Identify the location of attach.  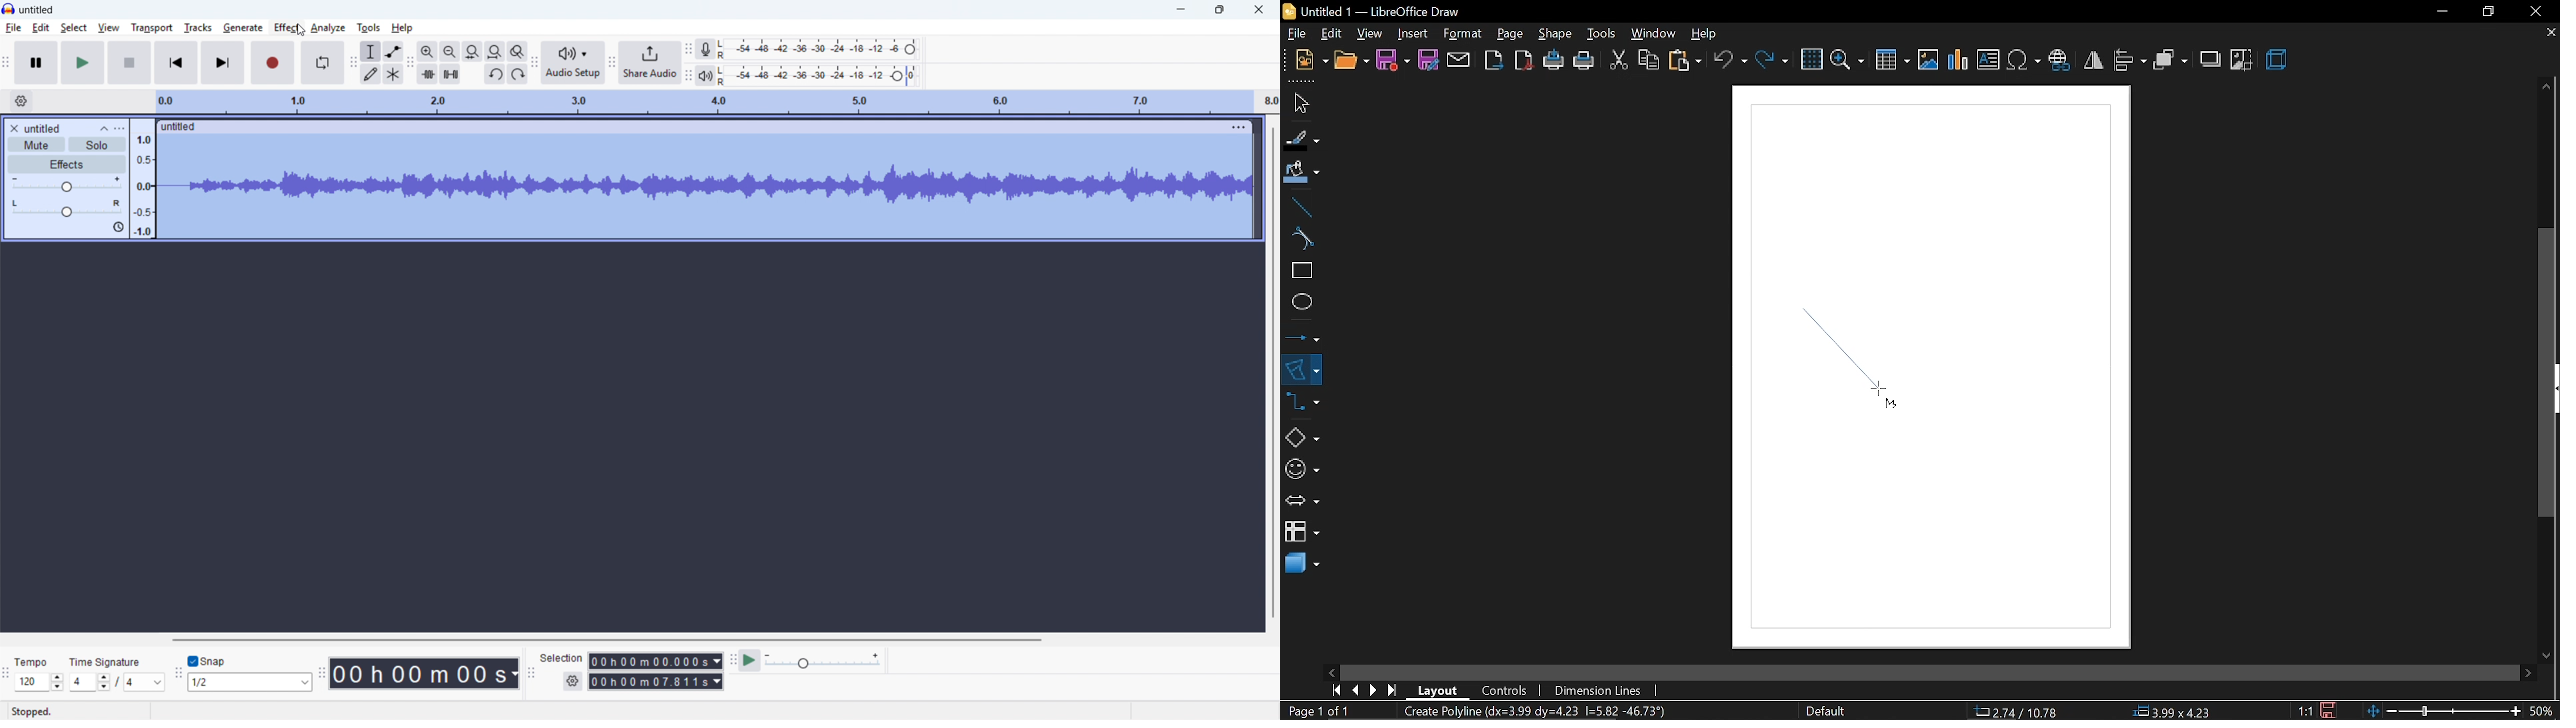
(1458, 60).